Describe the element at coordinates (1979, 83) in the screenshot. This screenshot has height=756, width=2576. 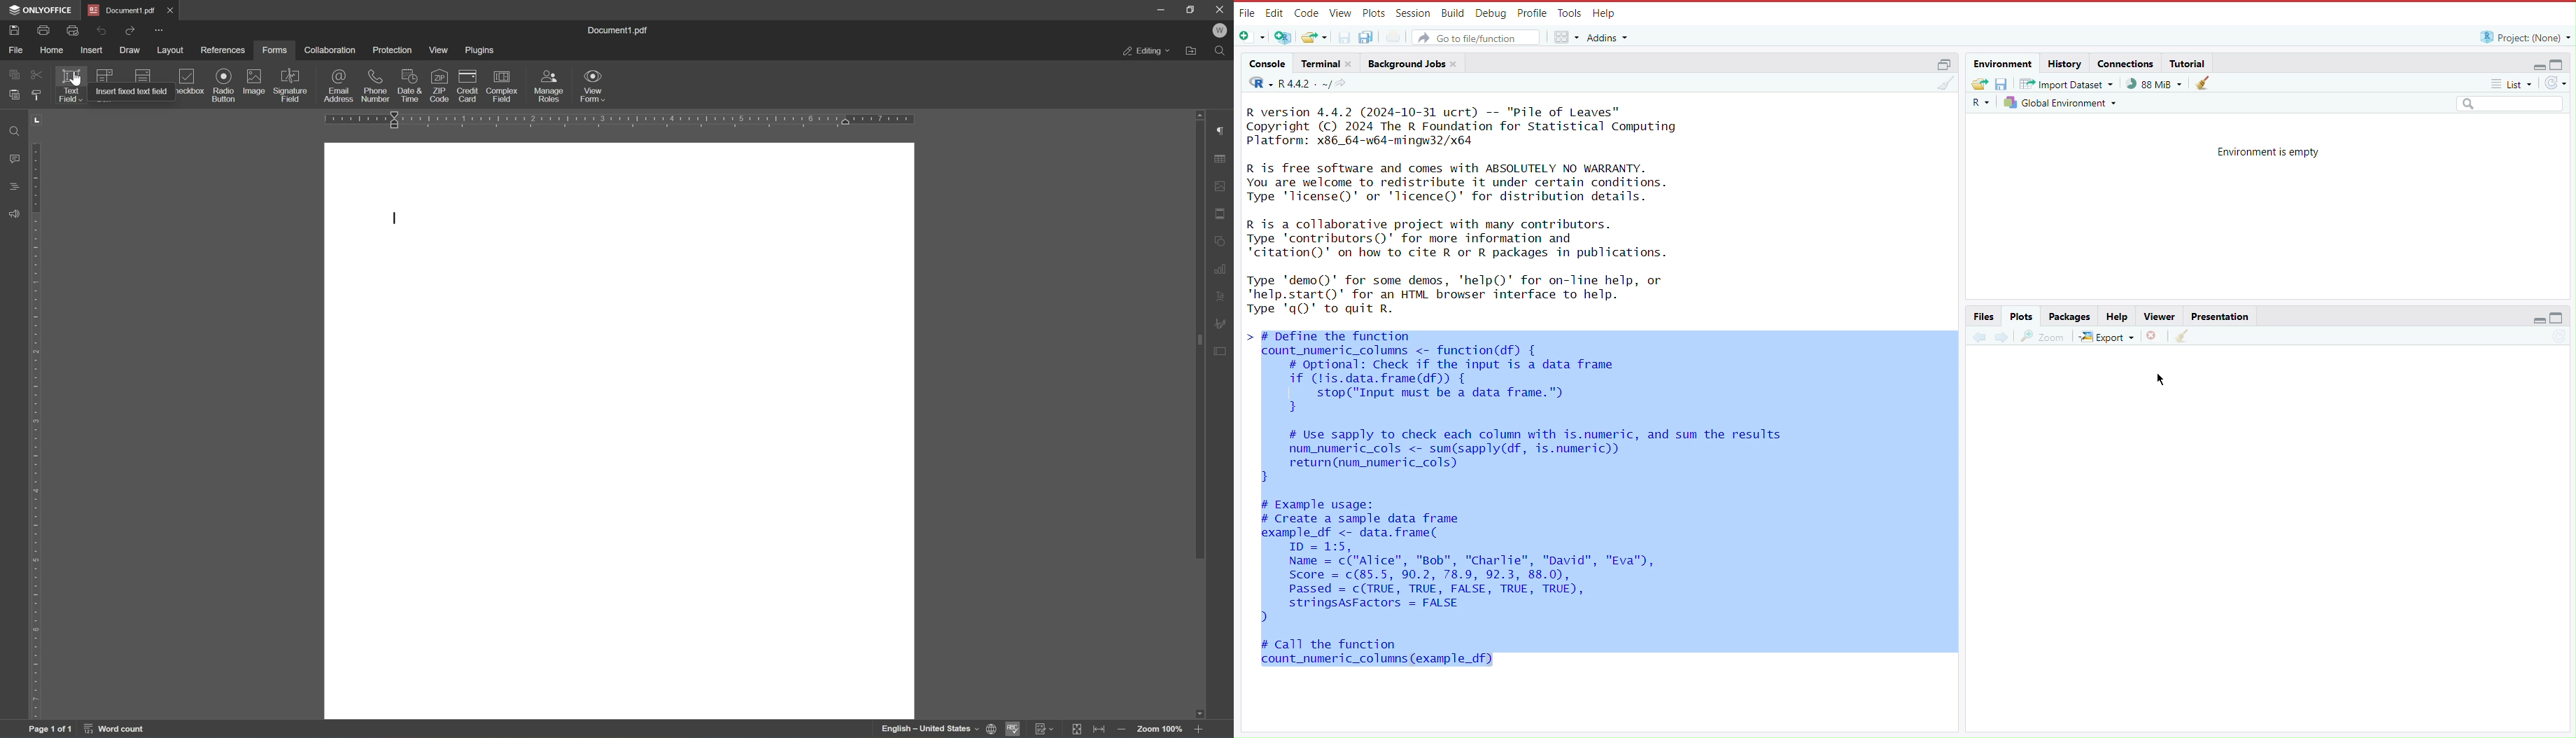
I see `Load workspace` at that location.